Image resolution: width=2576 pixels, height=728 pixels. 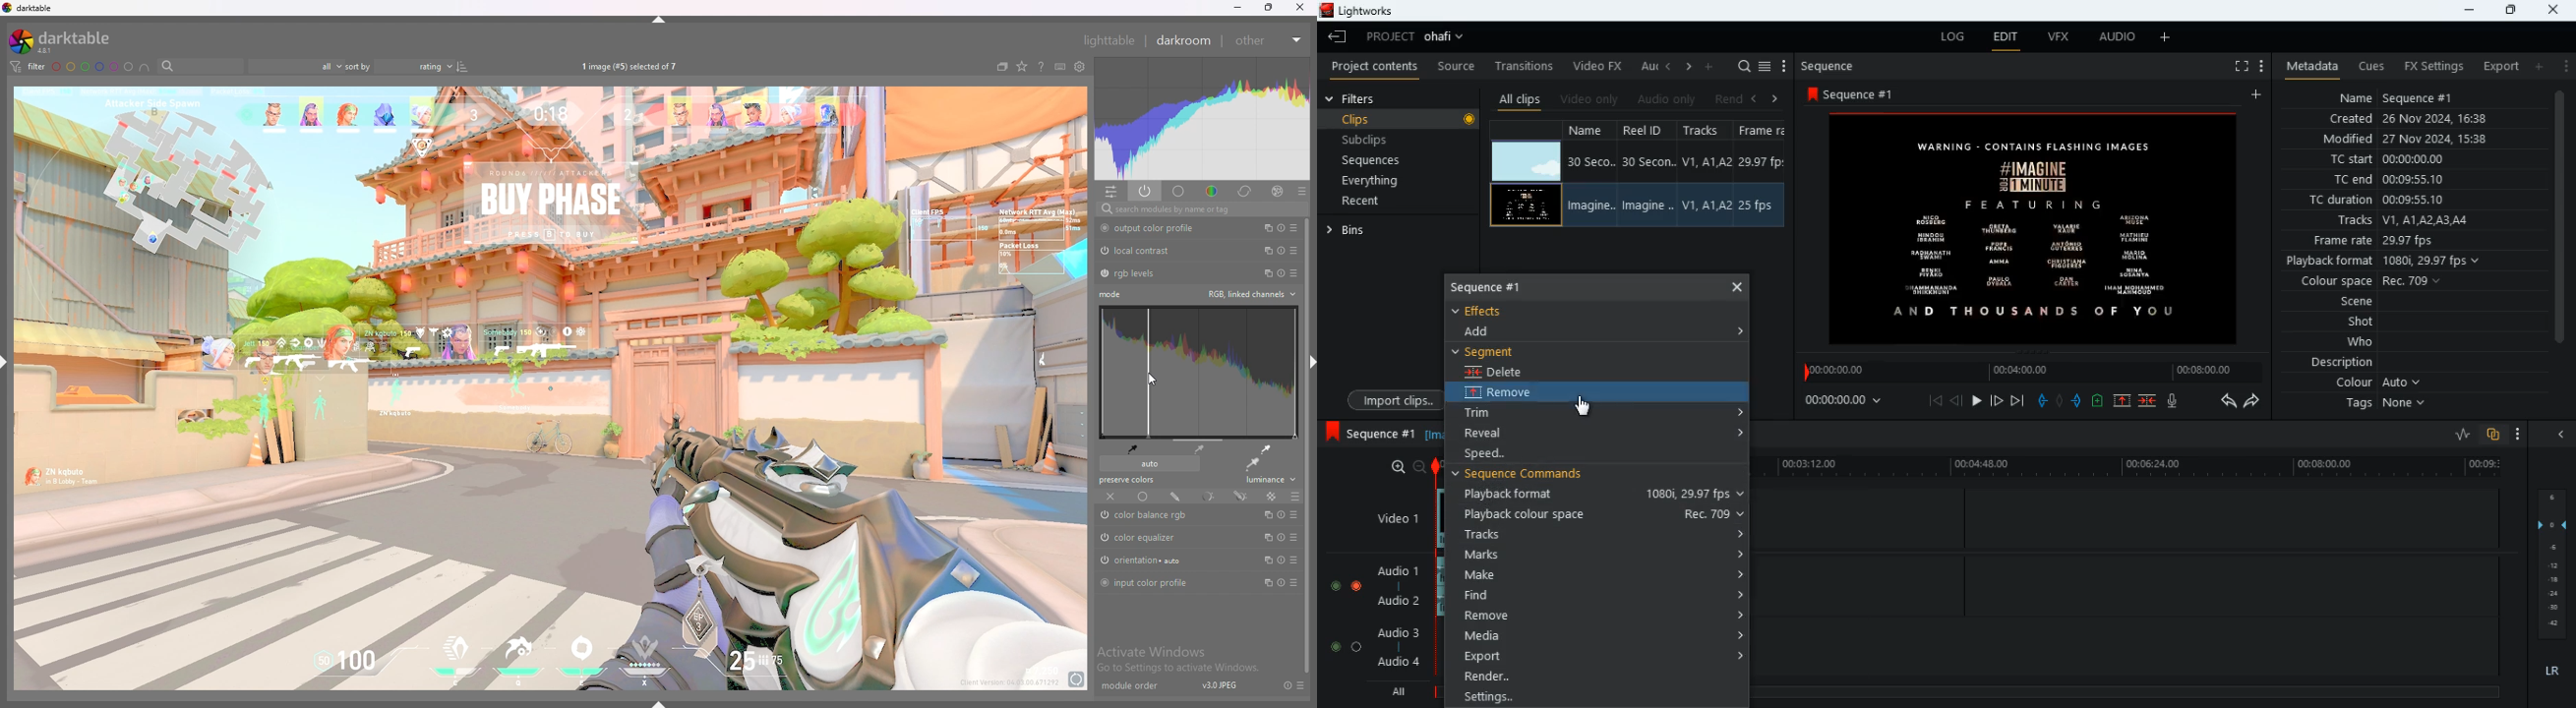 What do you see at coordinates (2257, 404) in the screenshot?
I see `forward` at bounding box center [2257, 404].